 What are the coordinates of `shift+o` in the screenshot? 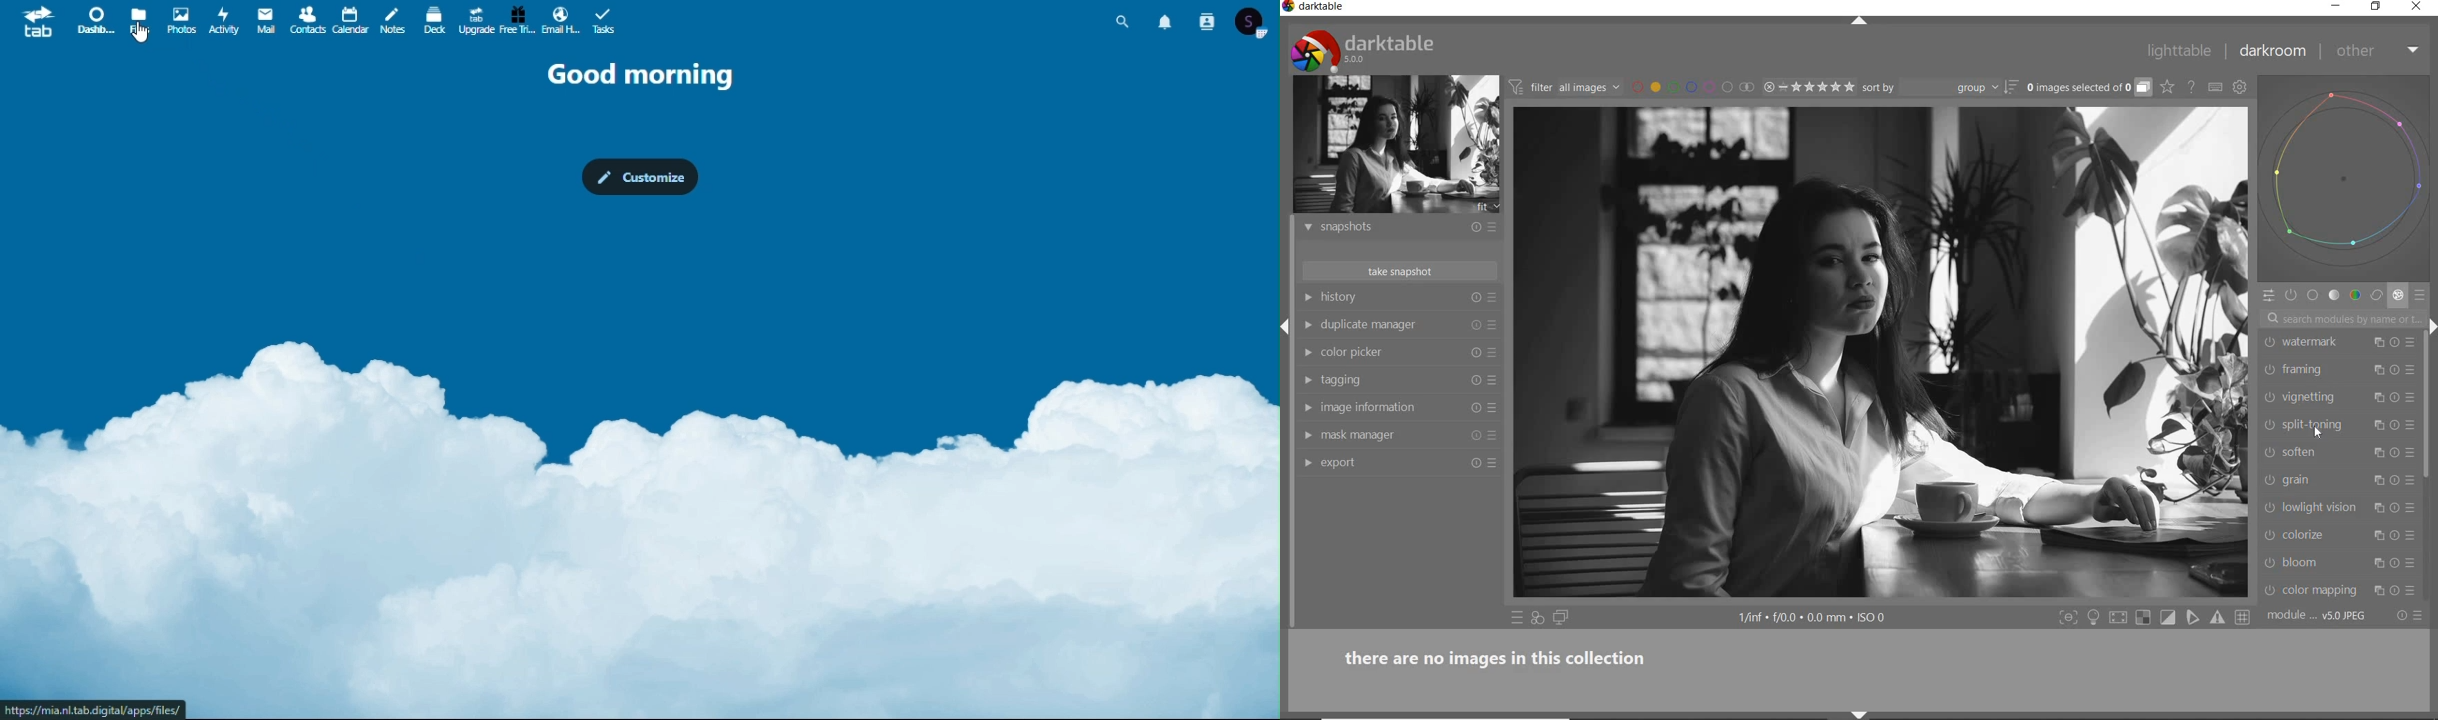 It's located at (2143, 619).